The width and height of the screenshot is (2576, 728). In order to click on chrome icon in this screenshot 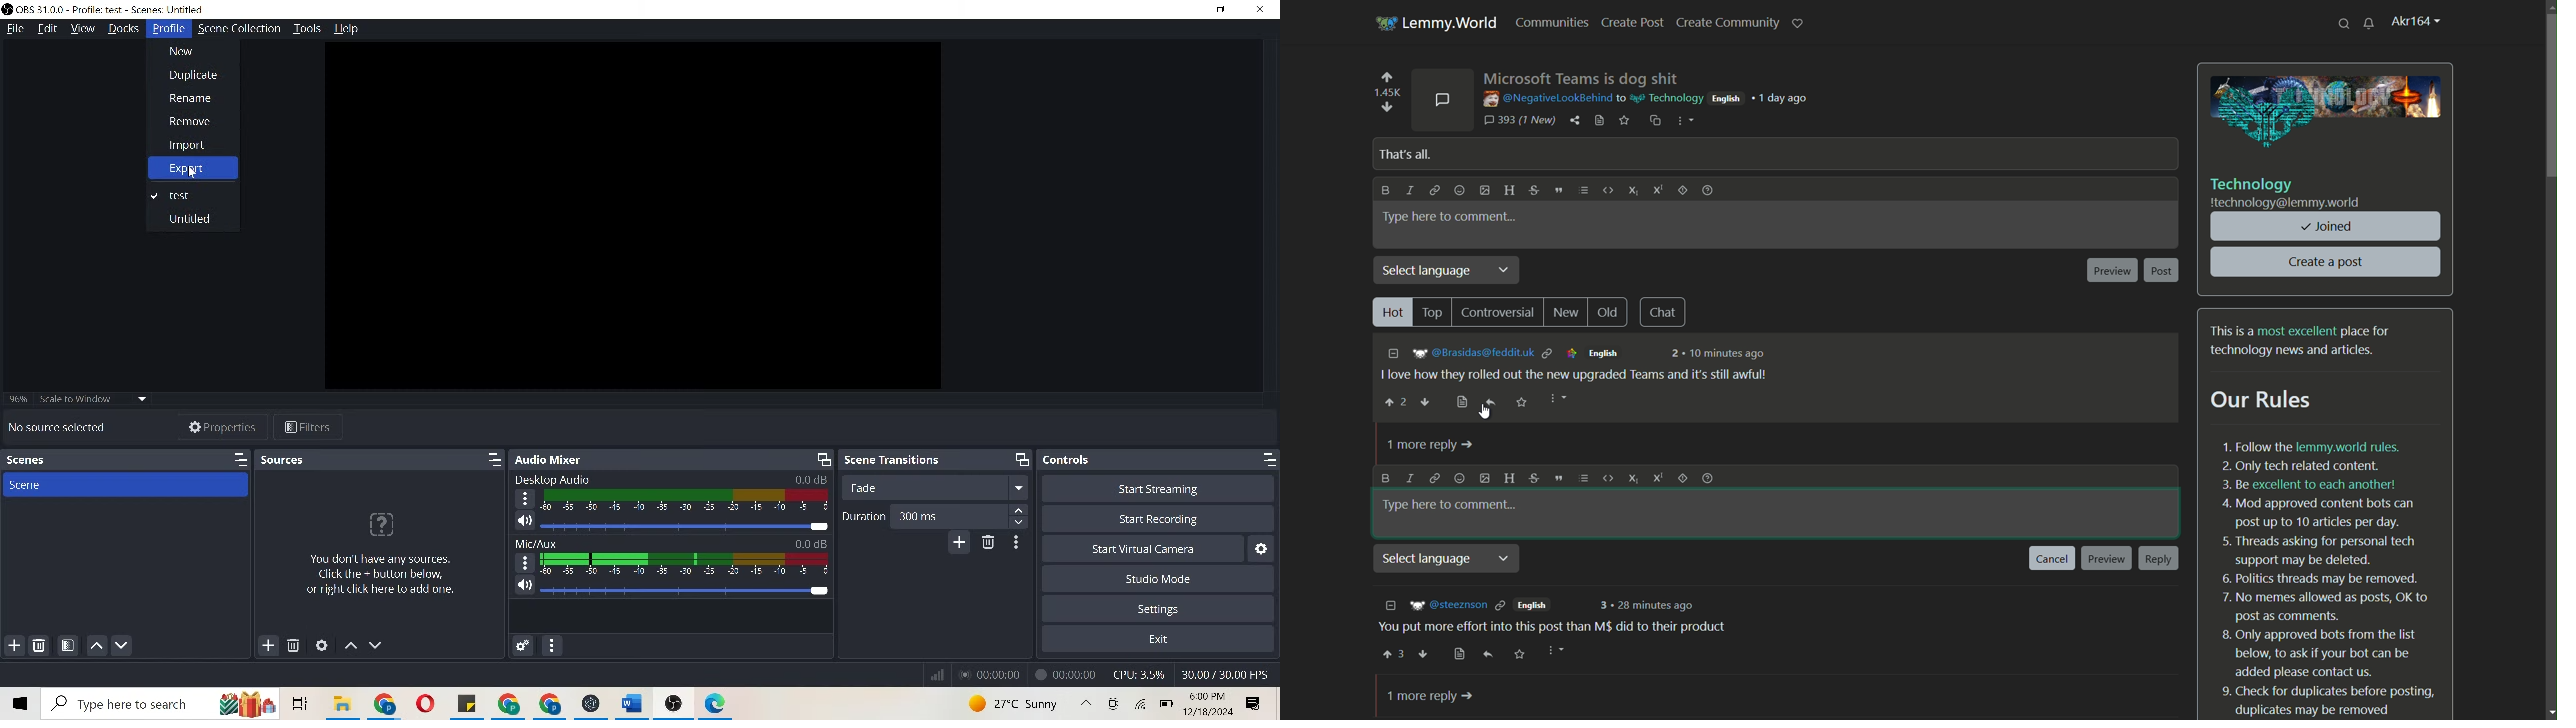, I will do `click(533, 704)`.